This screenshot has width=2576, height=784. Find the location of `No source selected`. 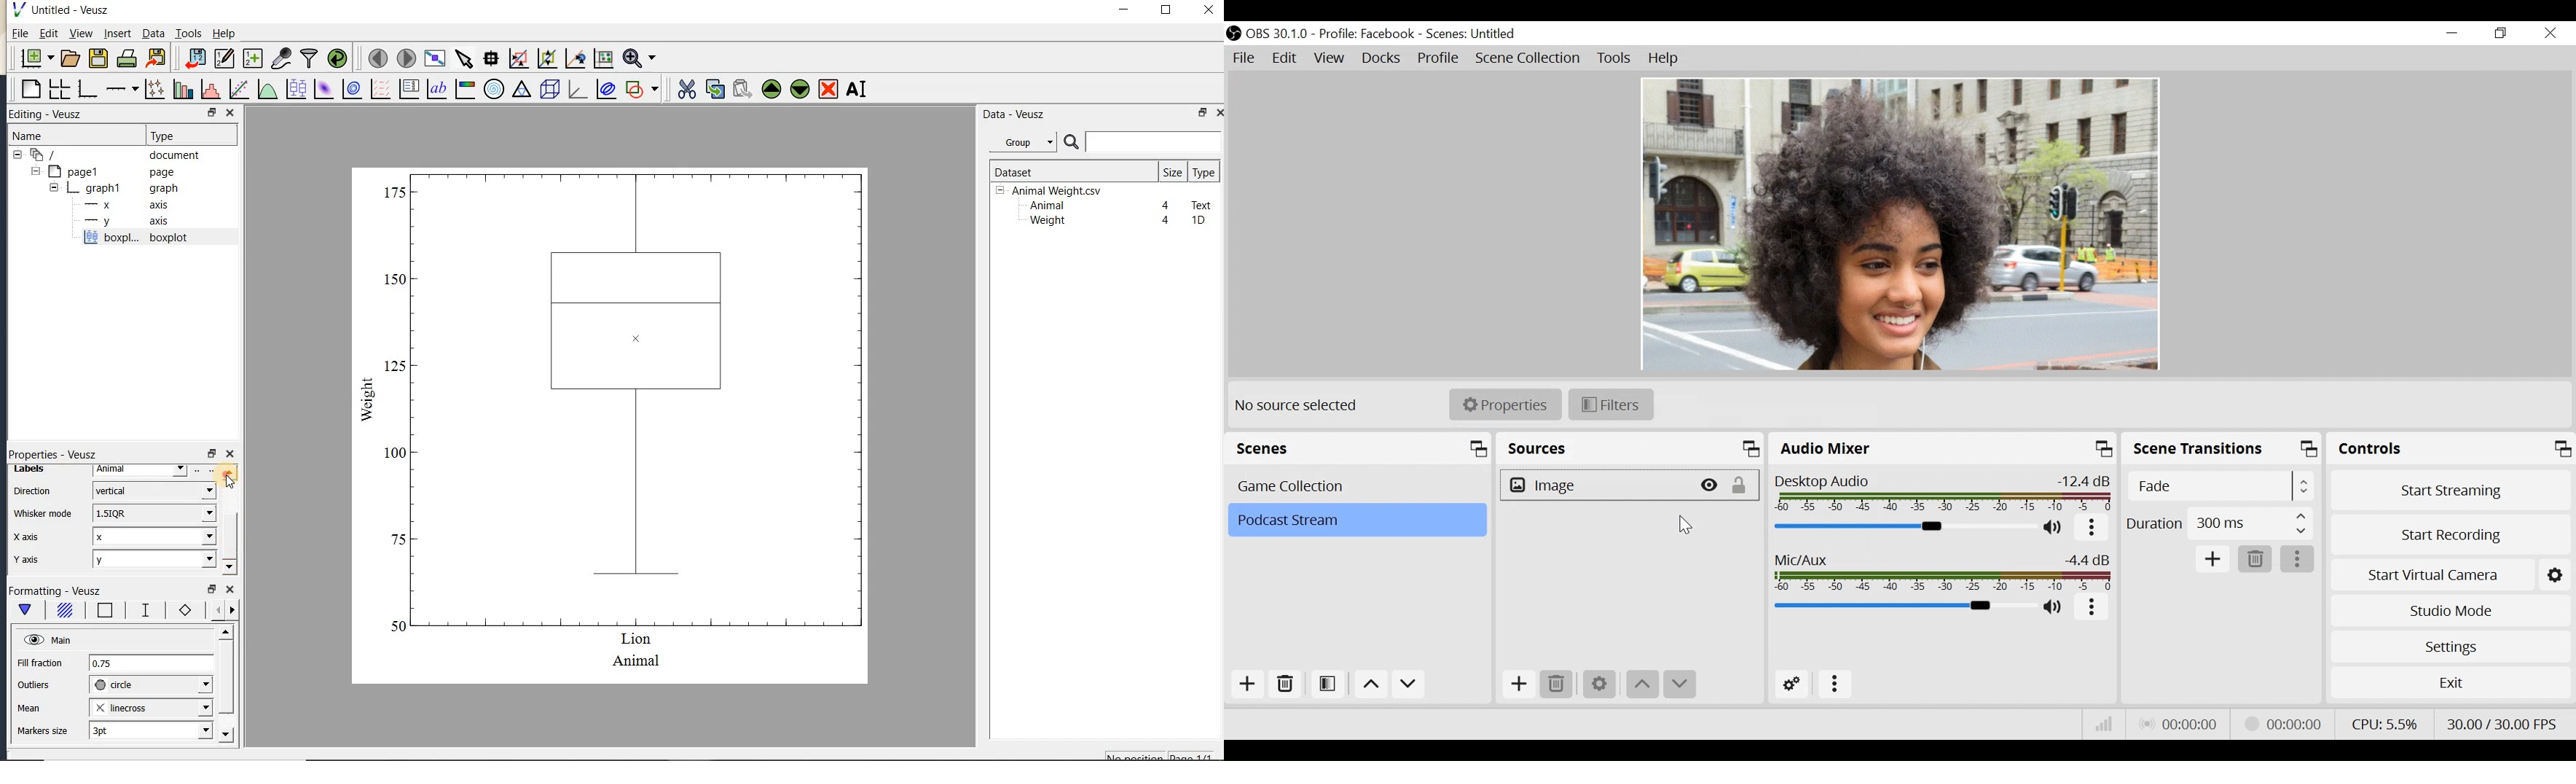

No source selected is located at coordinates (1306, 406).